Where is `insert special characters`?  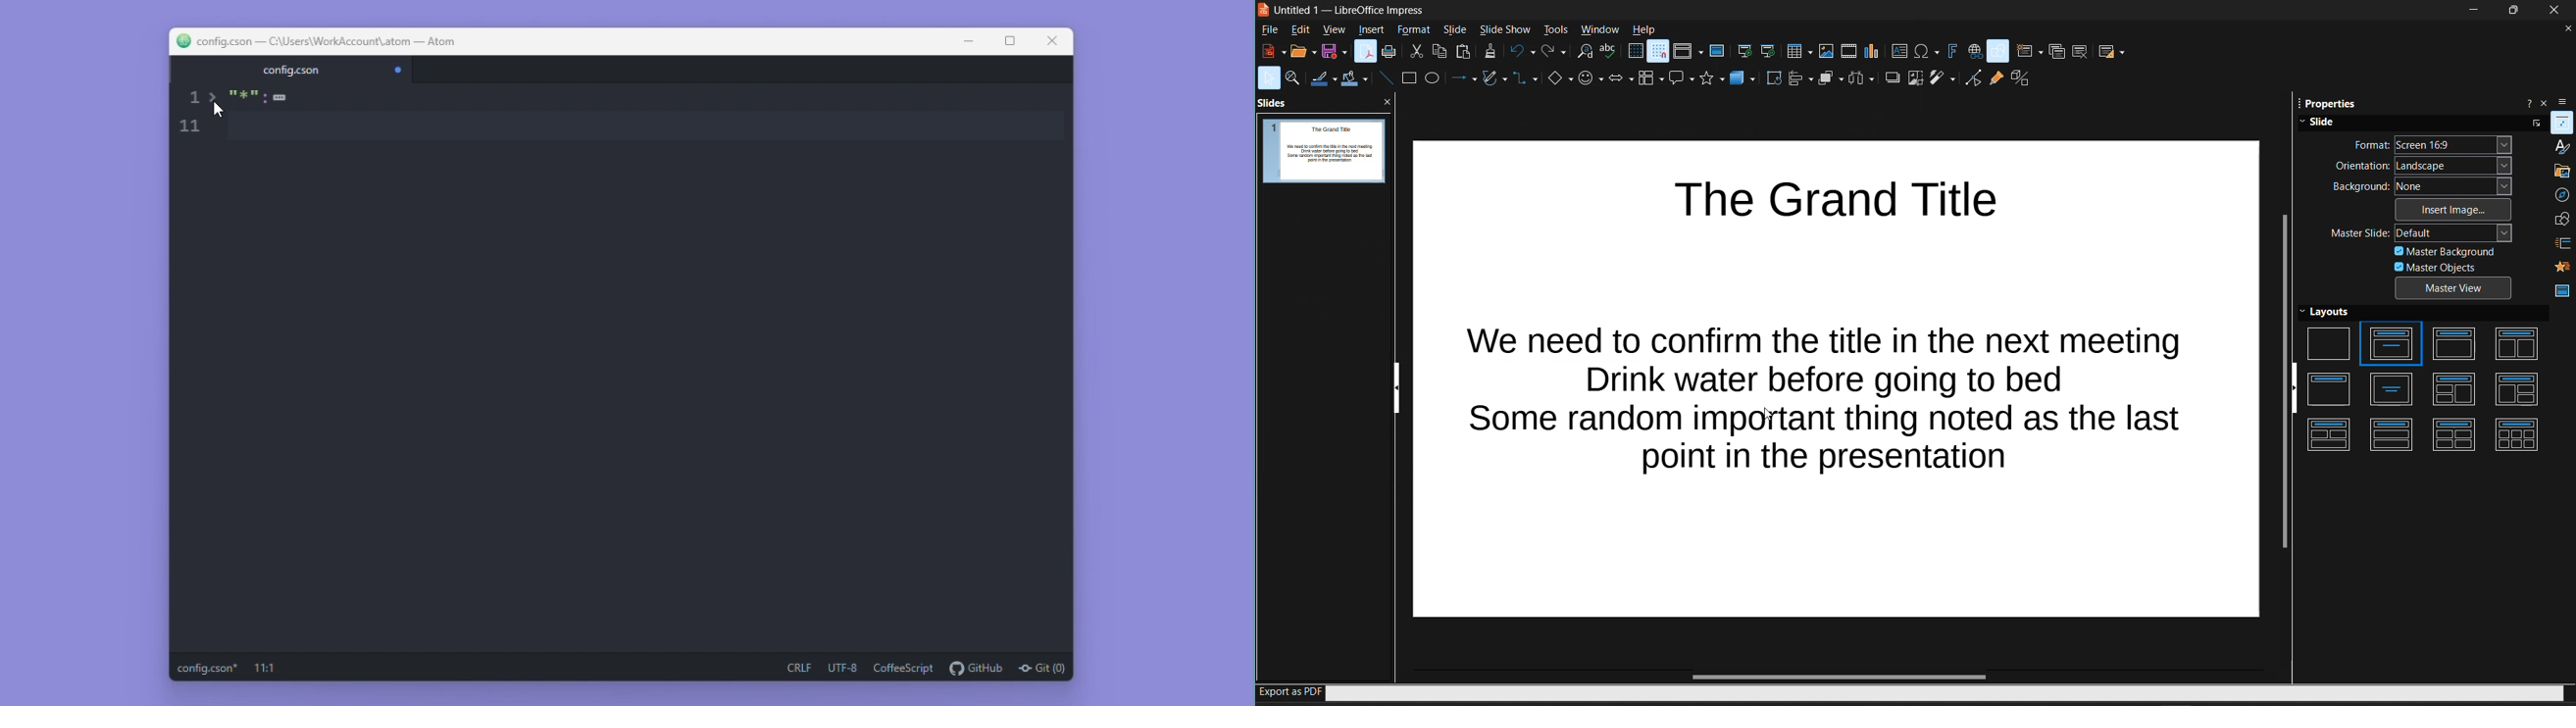
insert special characters is located at coordinates (1927, 52).